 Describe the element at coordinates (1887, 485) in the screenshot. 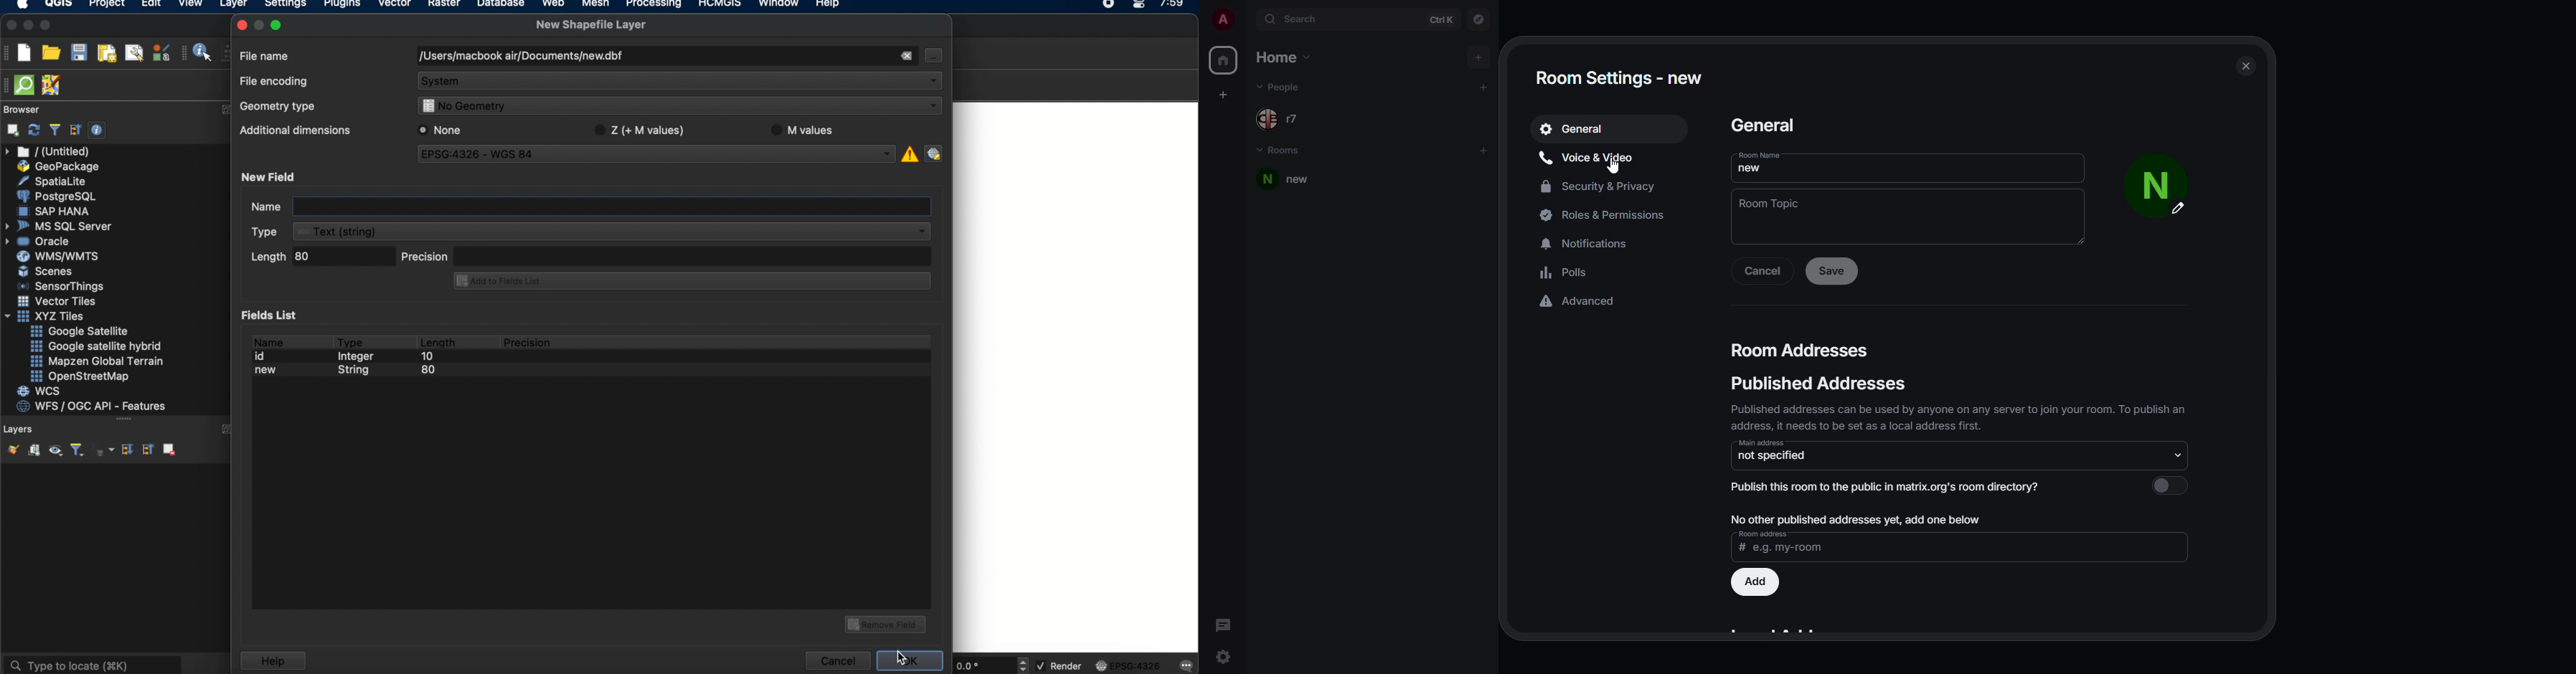

I see `publish this room to the public in matrix.org's room directory?` at that location.